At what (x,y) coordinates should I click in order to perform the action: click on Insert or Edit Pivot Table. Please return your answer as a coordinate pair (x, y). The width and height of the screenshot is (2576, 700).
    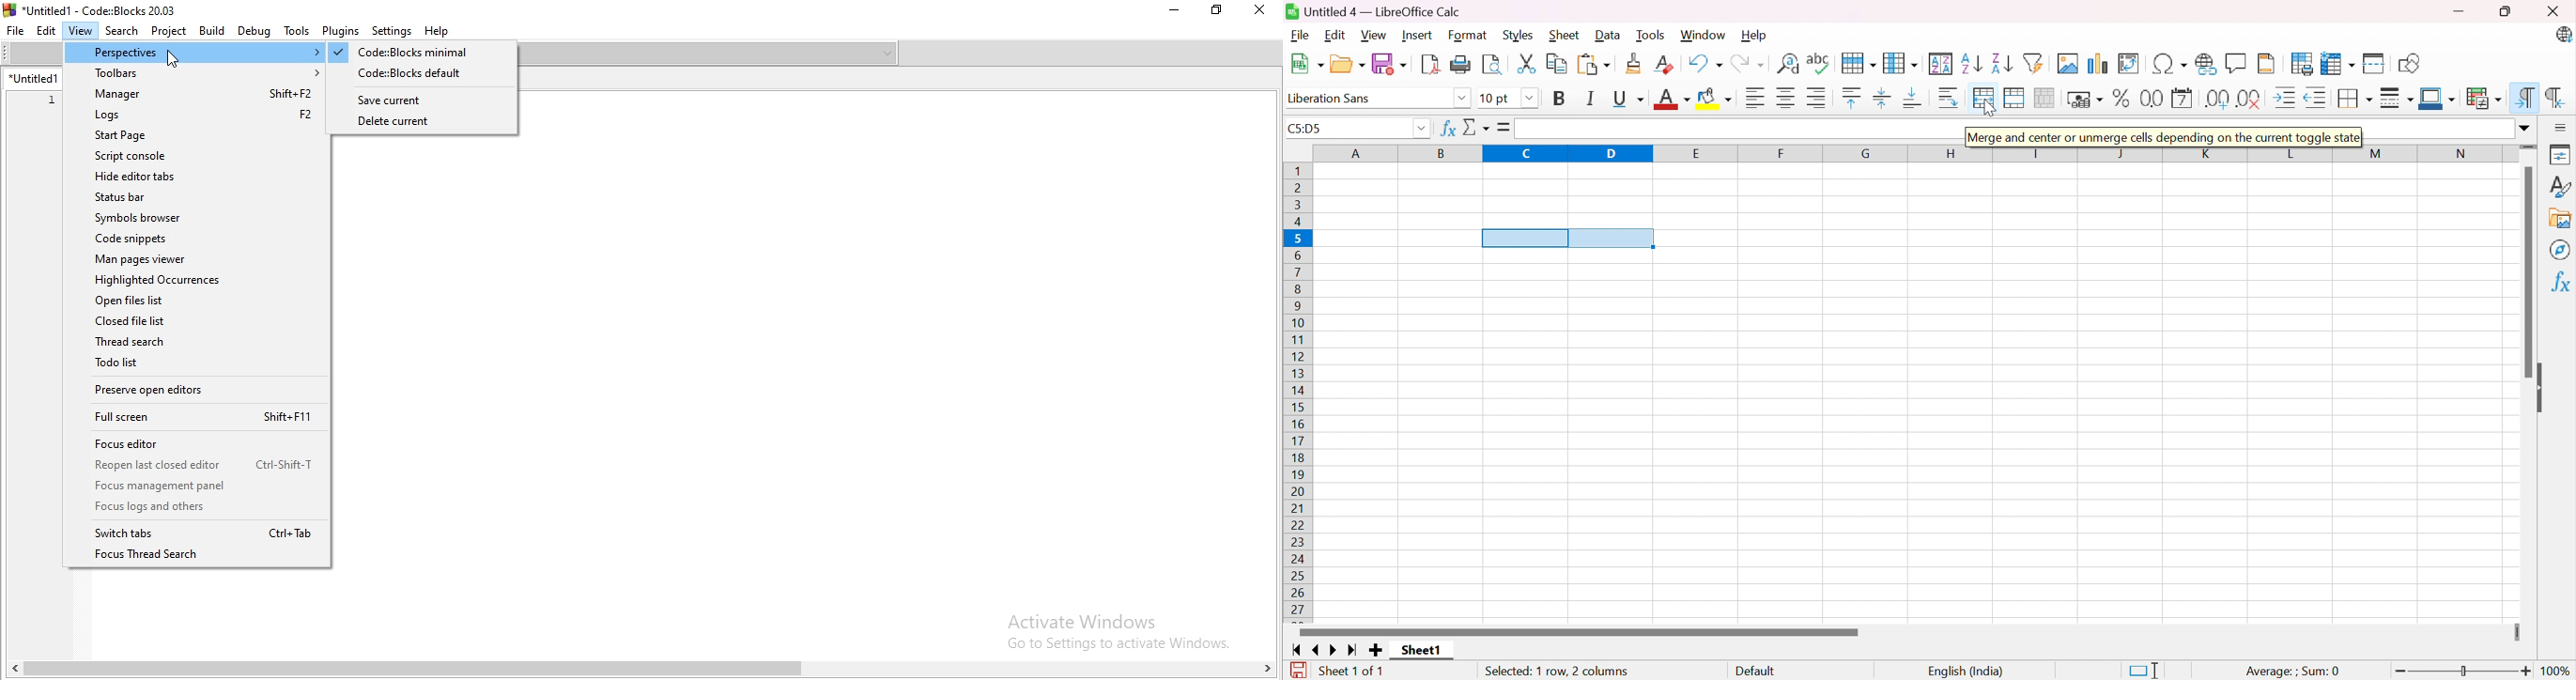
    Looking at the image, I should click on (2131, 63).